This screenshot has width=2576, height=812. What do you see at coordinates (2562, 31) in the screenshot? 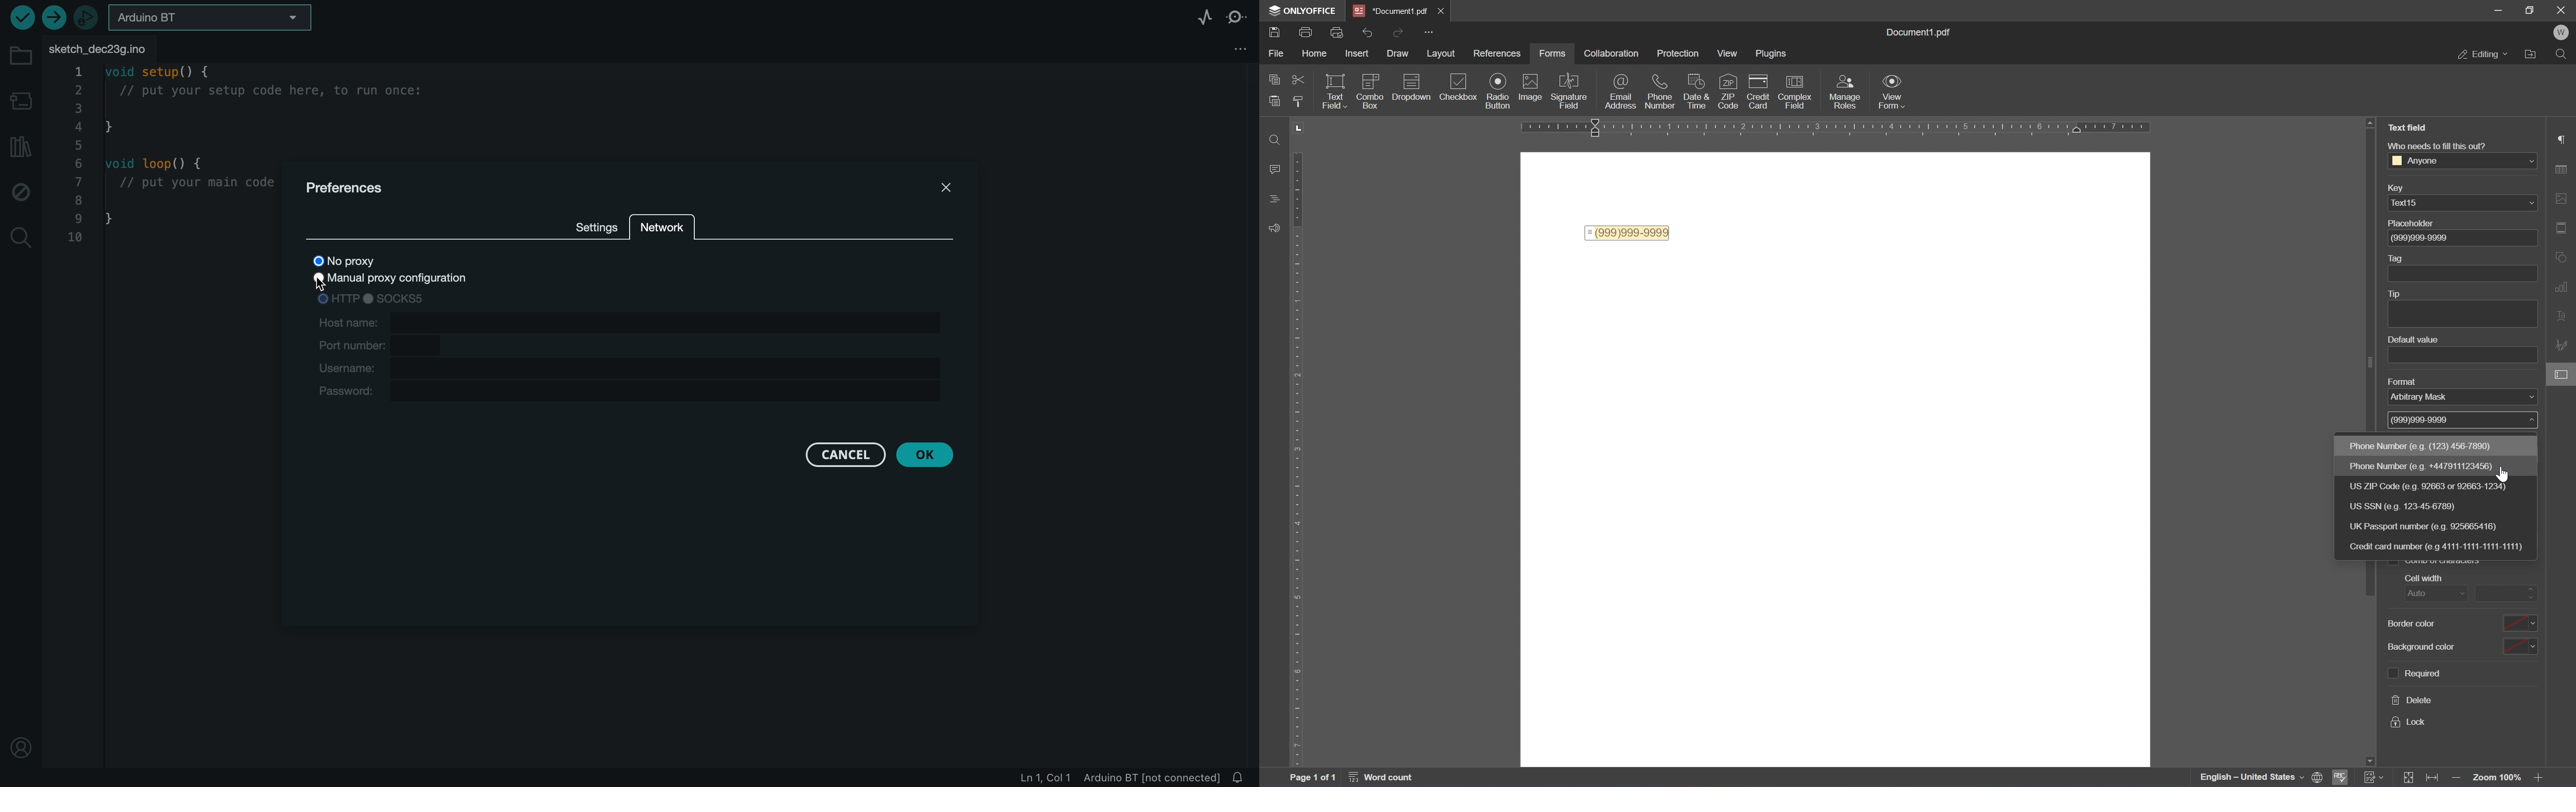
I see `welcome` at bounding box center [2562, 31].